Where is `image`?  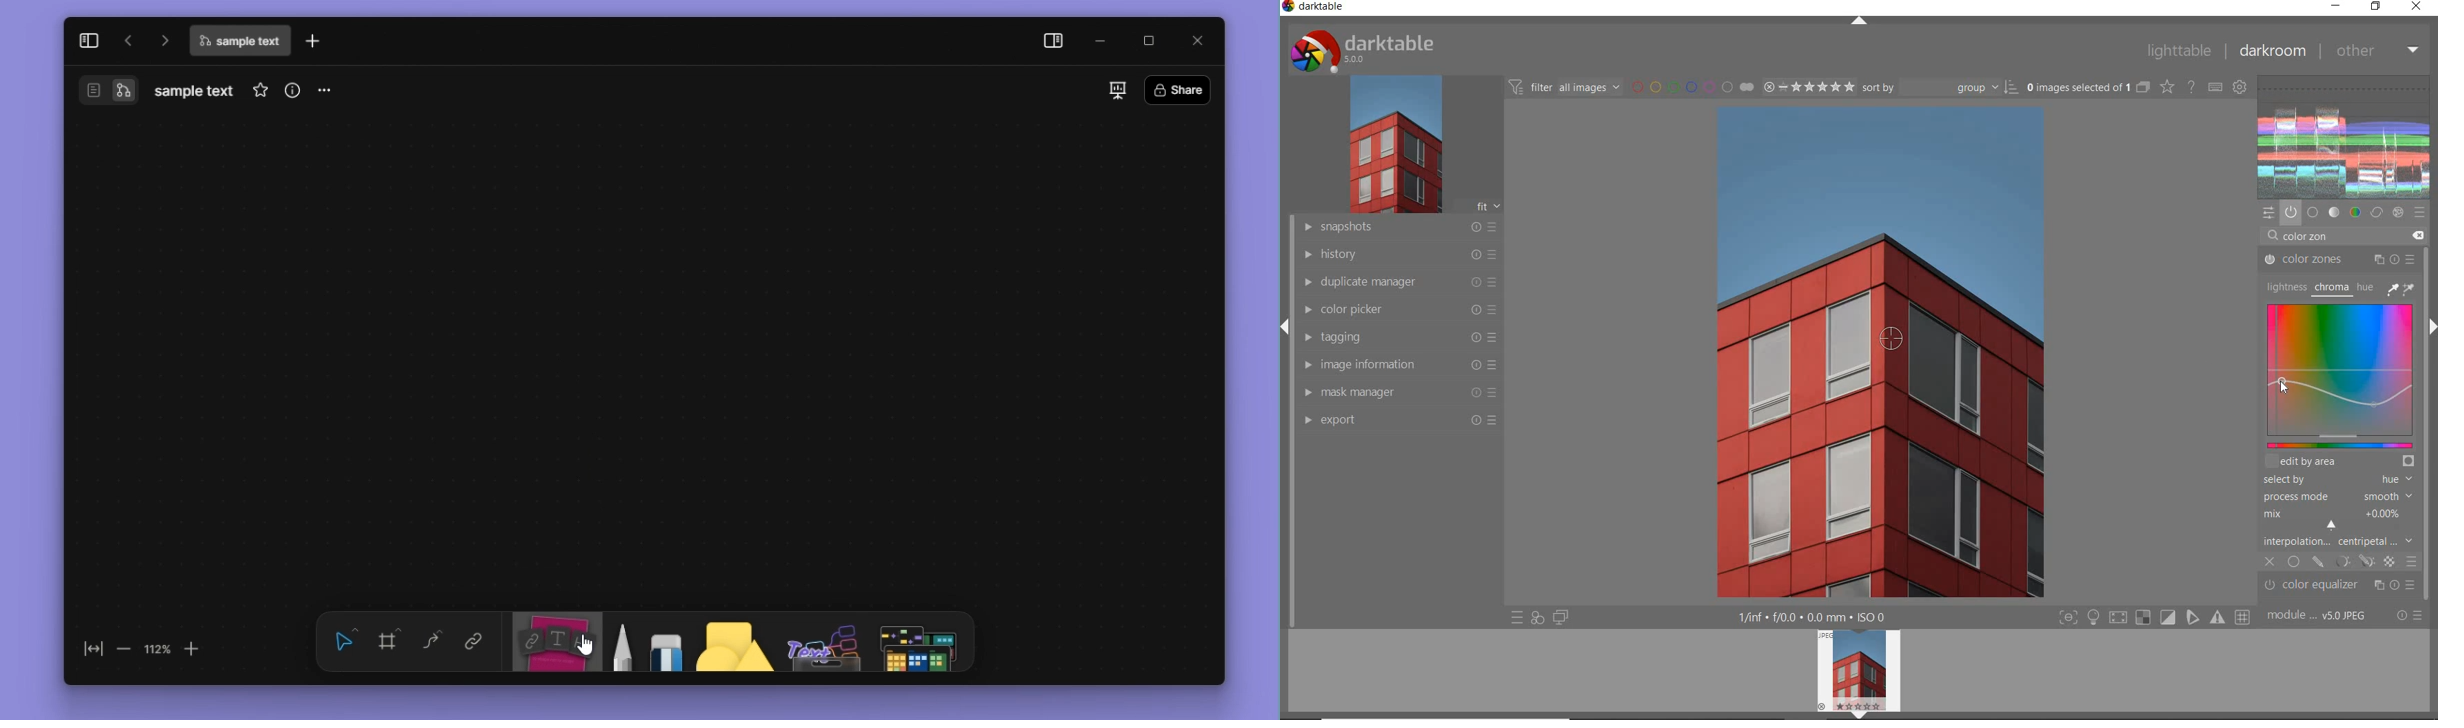 image is located at coordinates (1394, 146).